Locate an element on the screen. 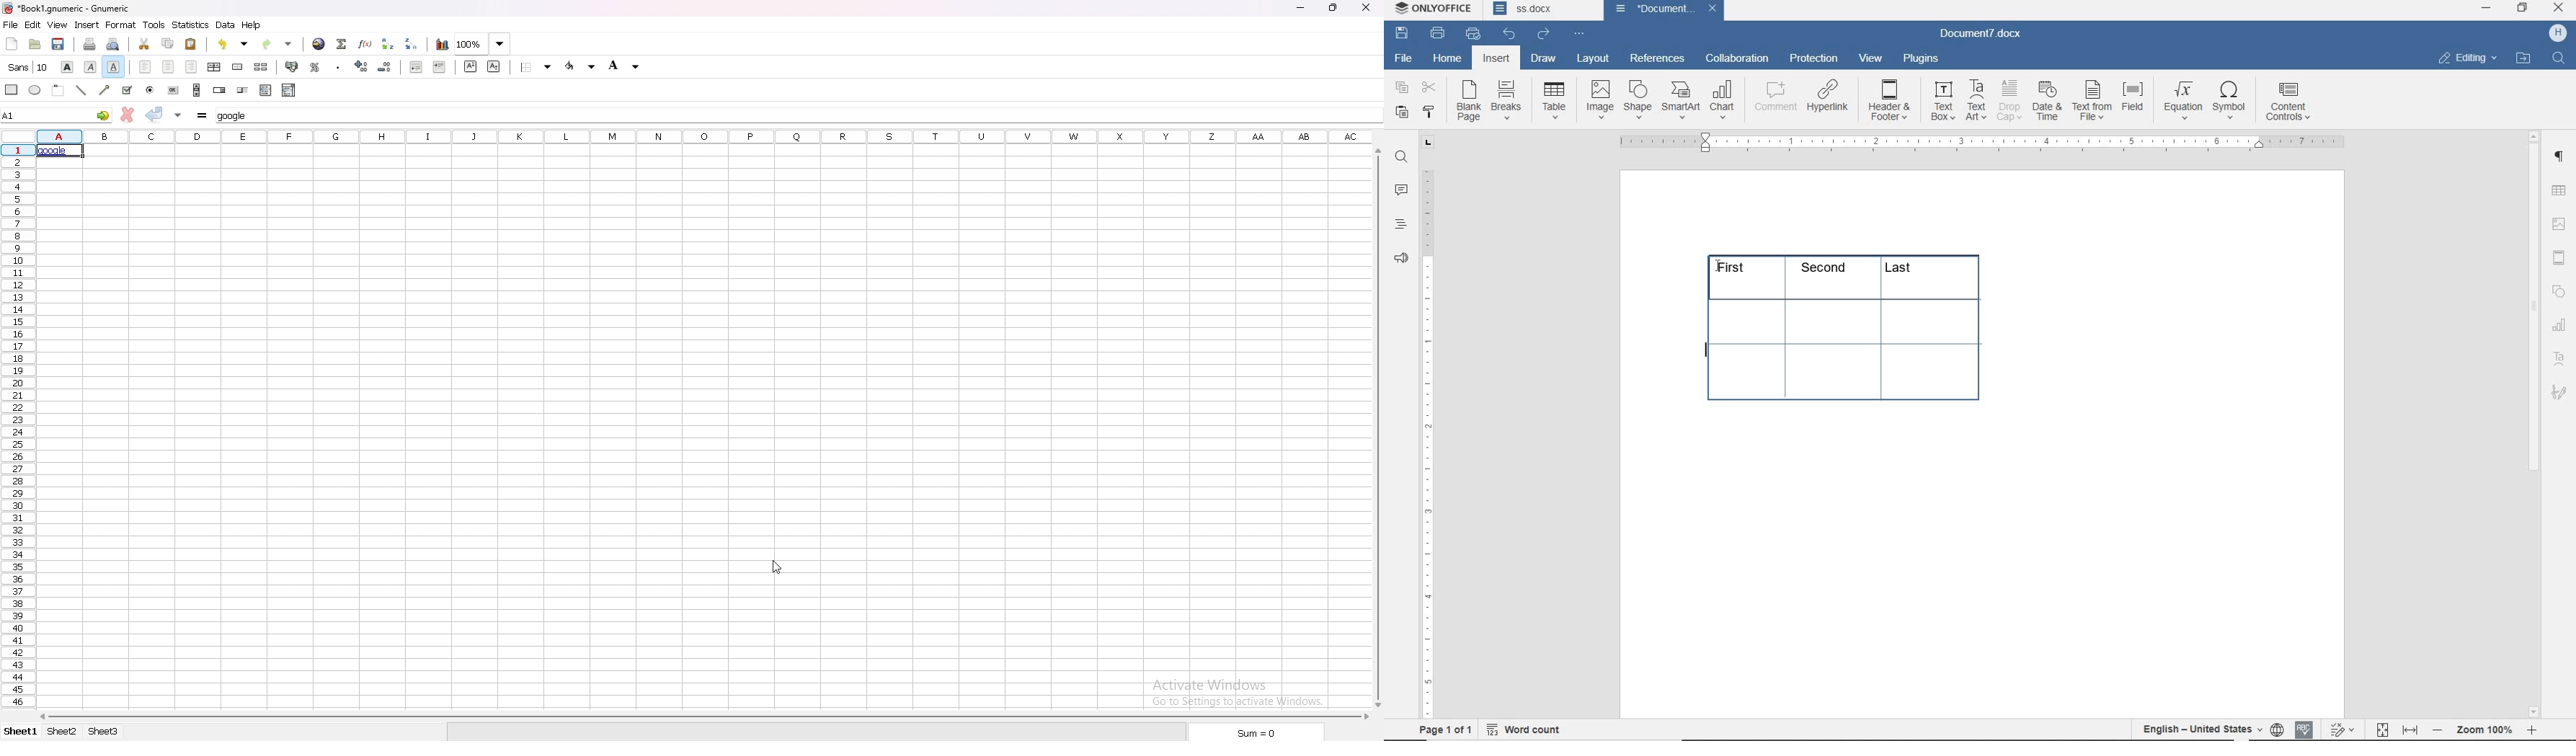 This screenshot has width=2576, height=756. sort descending is located at coordinates (412, 43).